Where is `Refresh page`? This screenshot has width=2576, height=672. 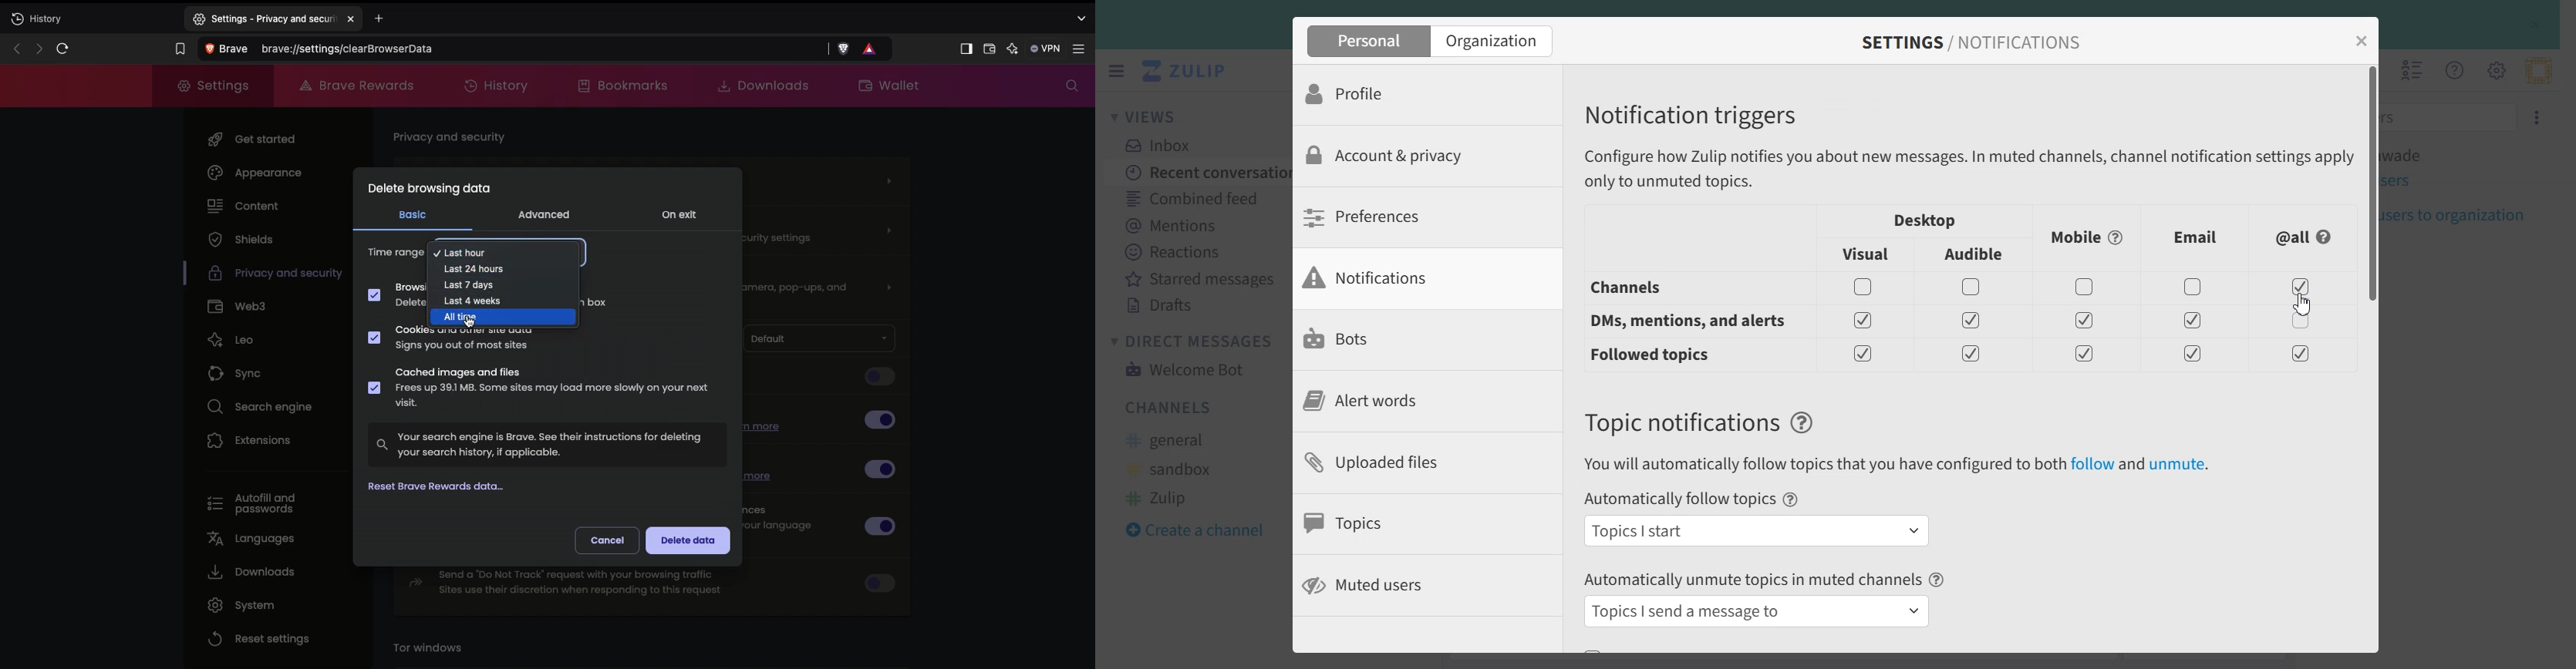
Refresh page is located at coordinates (62, 48).